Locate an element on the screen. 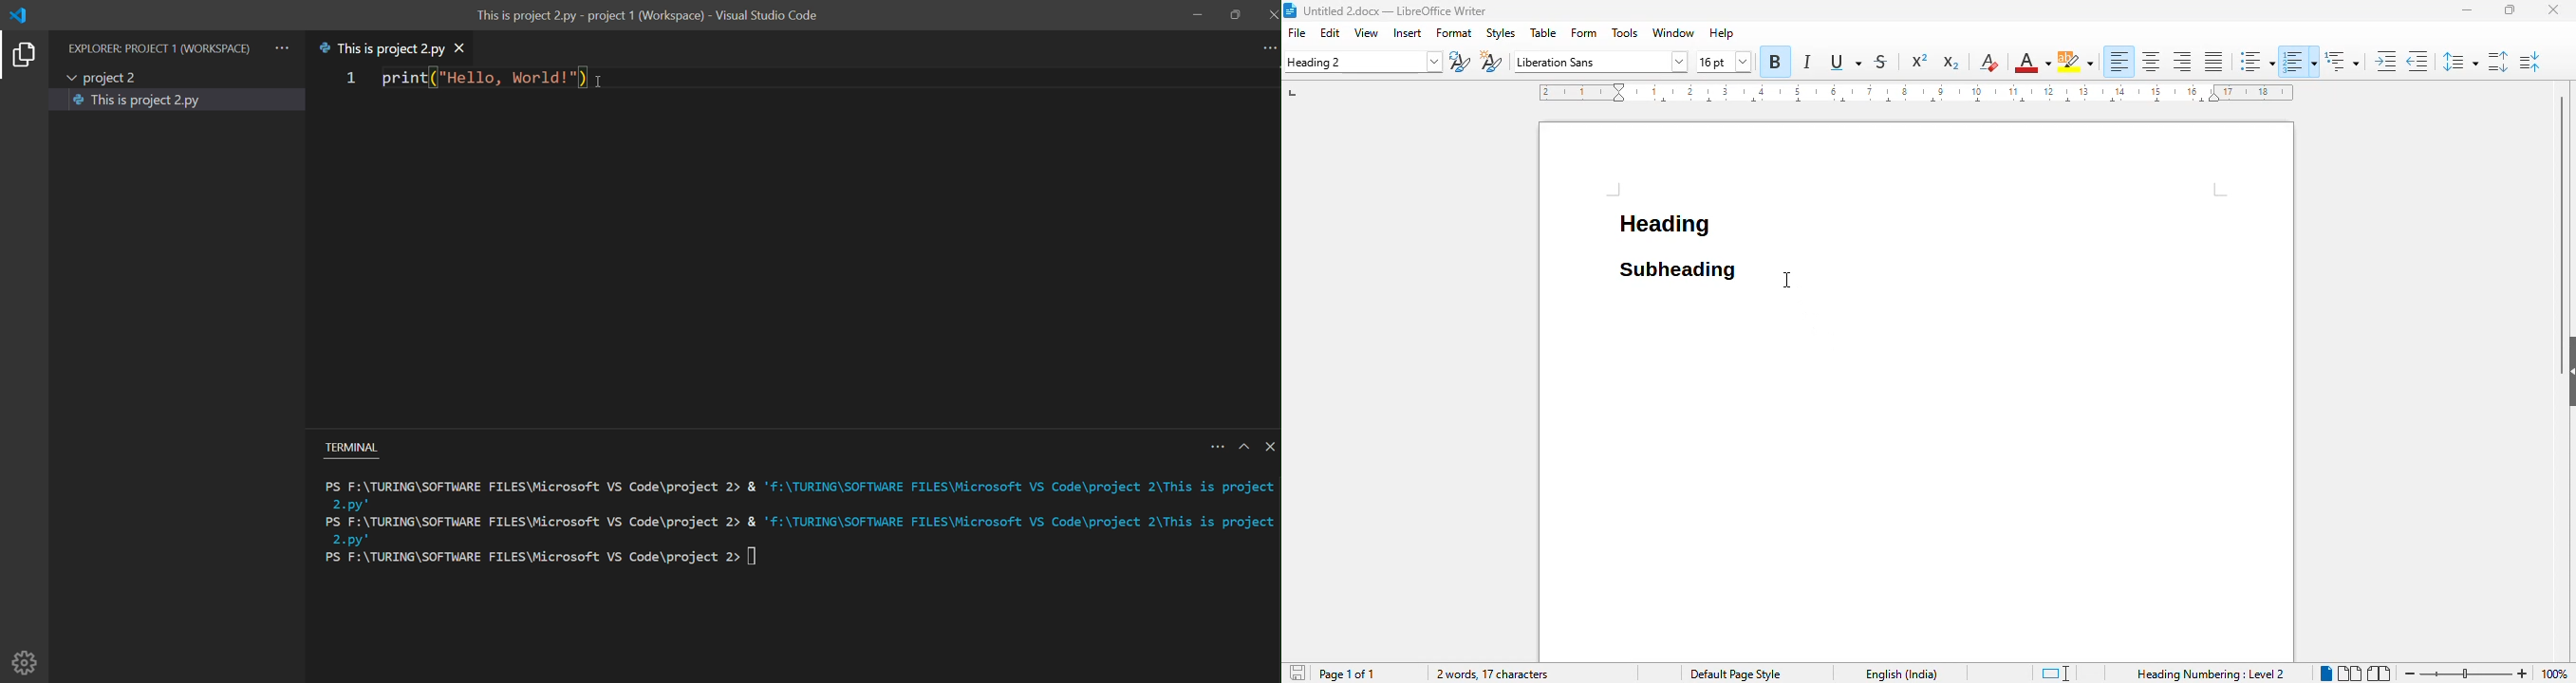  subscript is located at coordinates (1952, 64).